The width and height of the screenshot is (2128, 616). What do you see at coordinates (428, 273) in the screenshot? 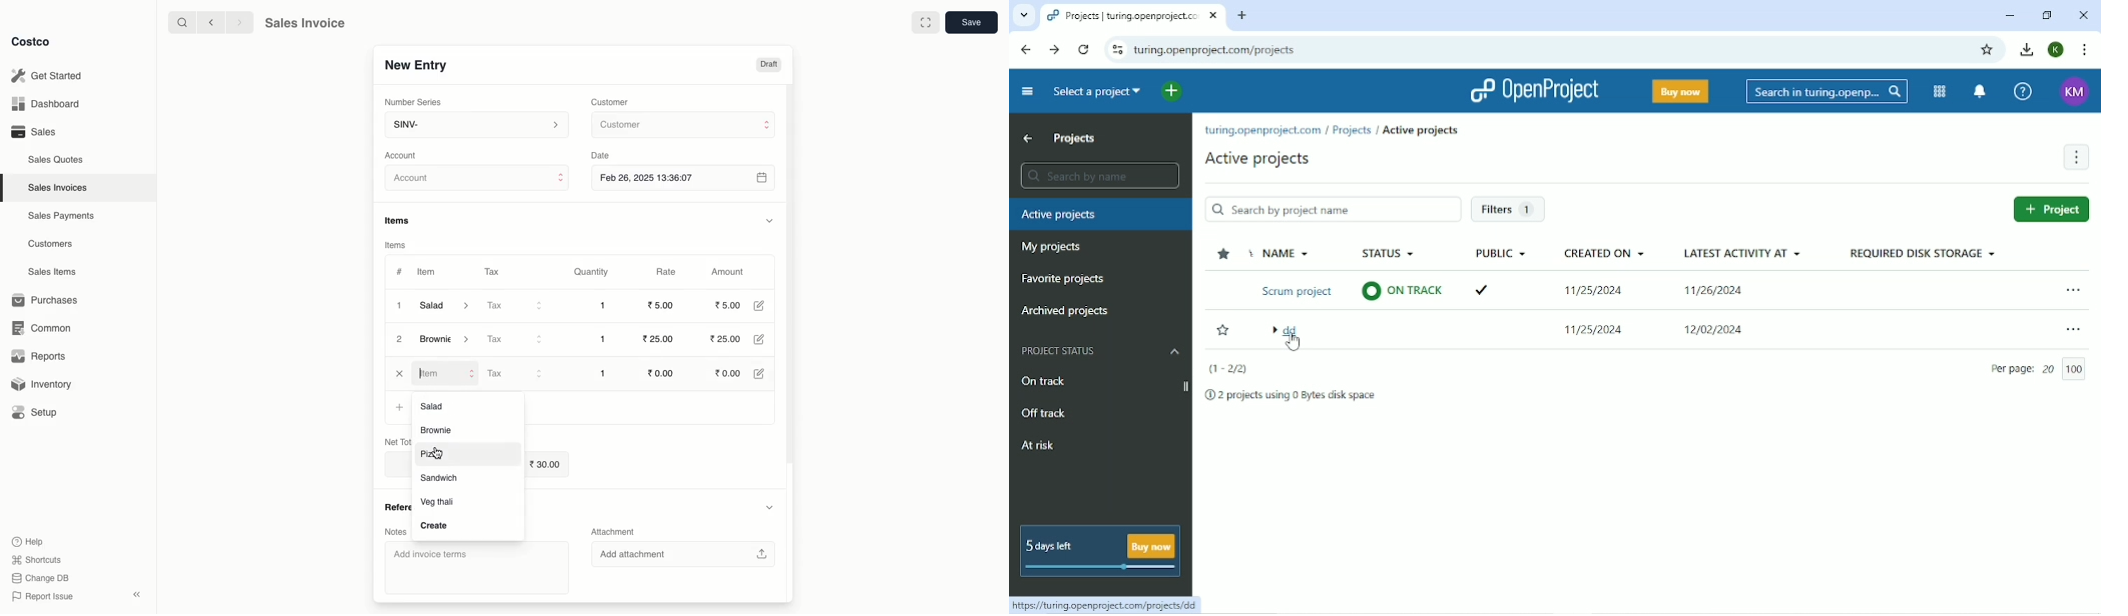
I see `Item` at bounding box center [428, 273].